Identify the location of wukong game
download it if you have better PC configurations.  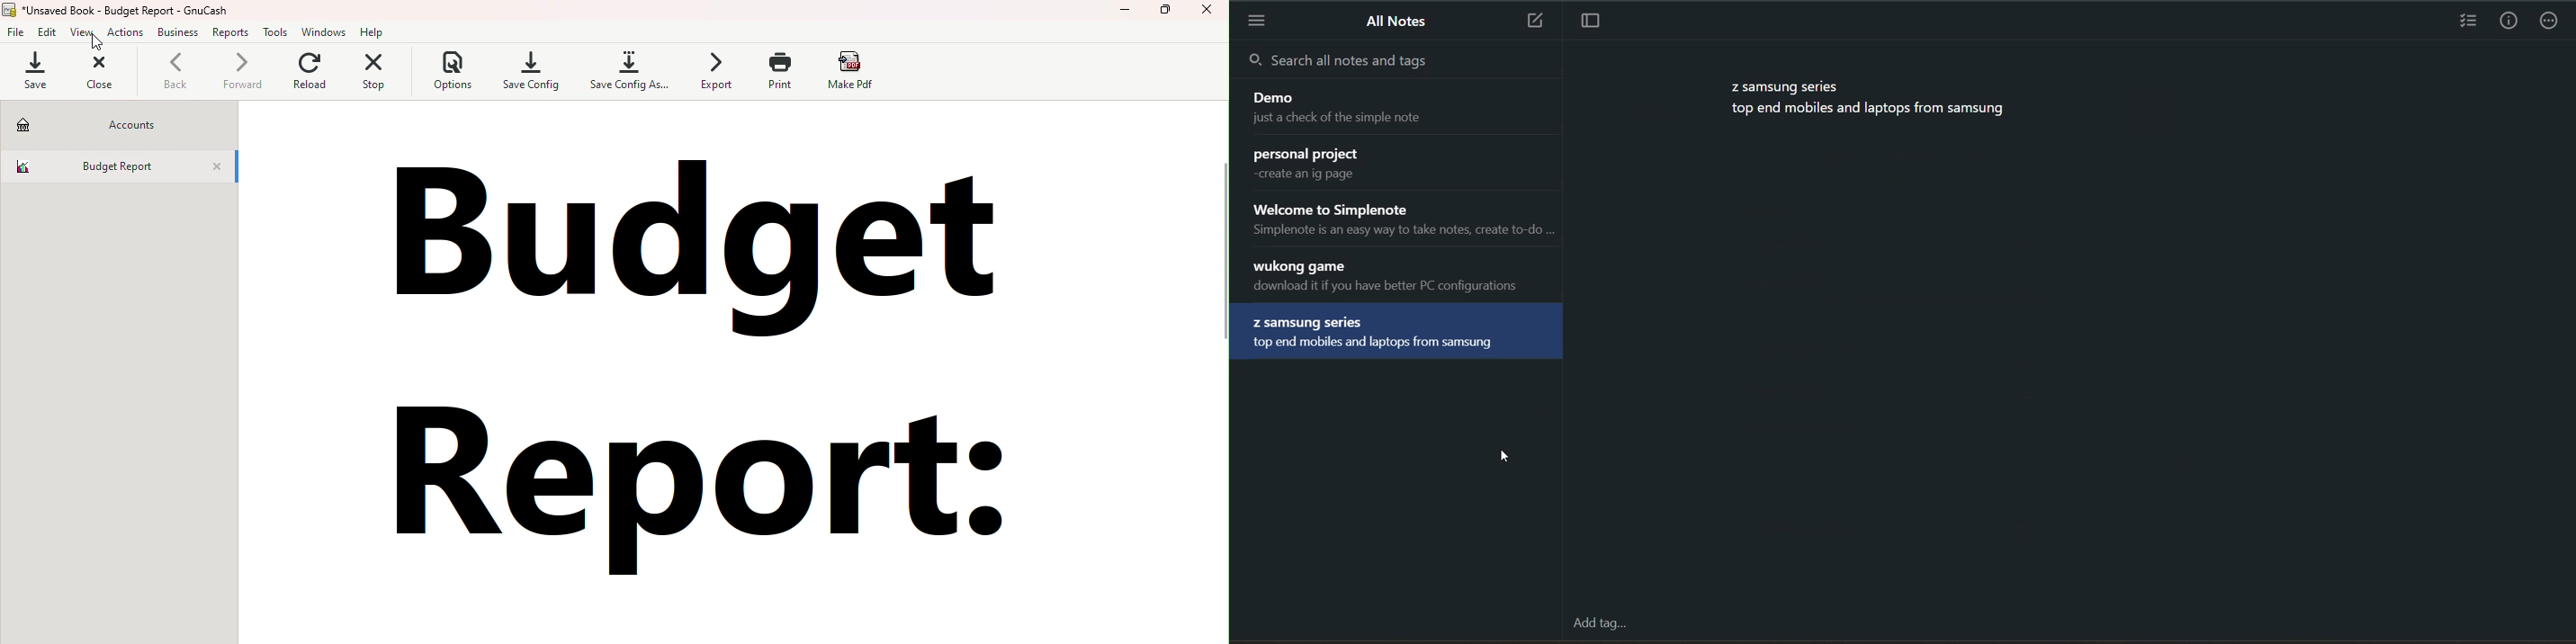
(1403, 278).